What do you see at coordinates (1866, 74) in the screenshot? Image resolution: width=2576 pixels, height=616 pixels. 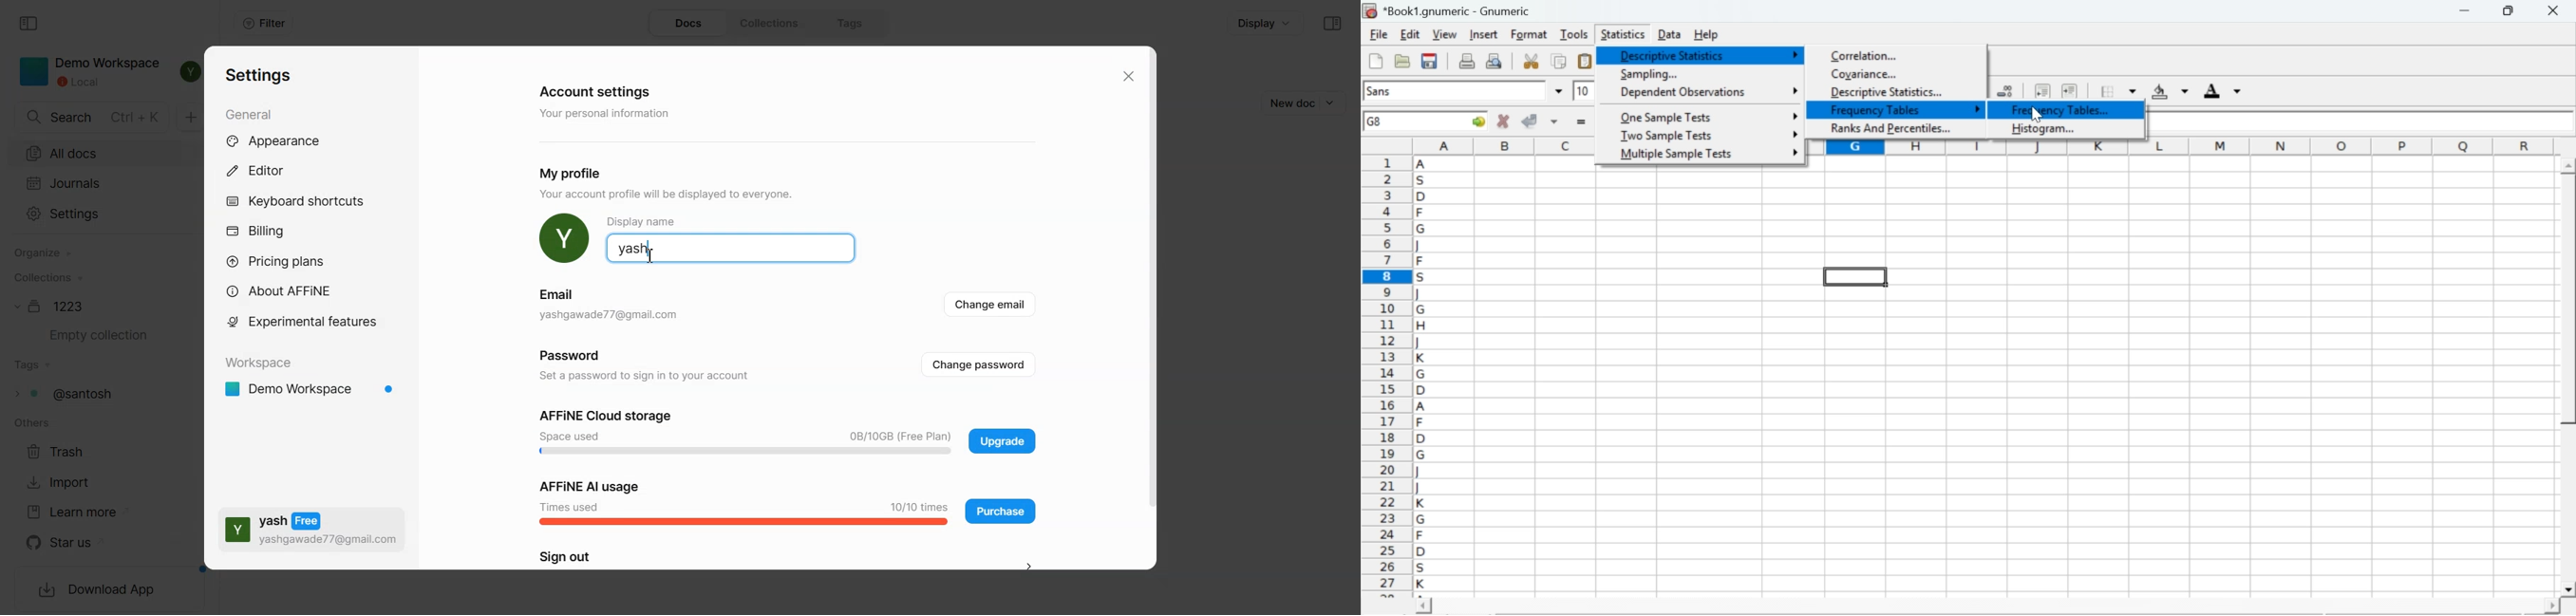 I see `coviance...` at bounding box center [1866, 74].